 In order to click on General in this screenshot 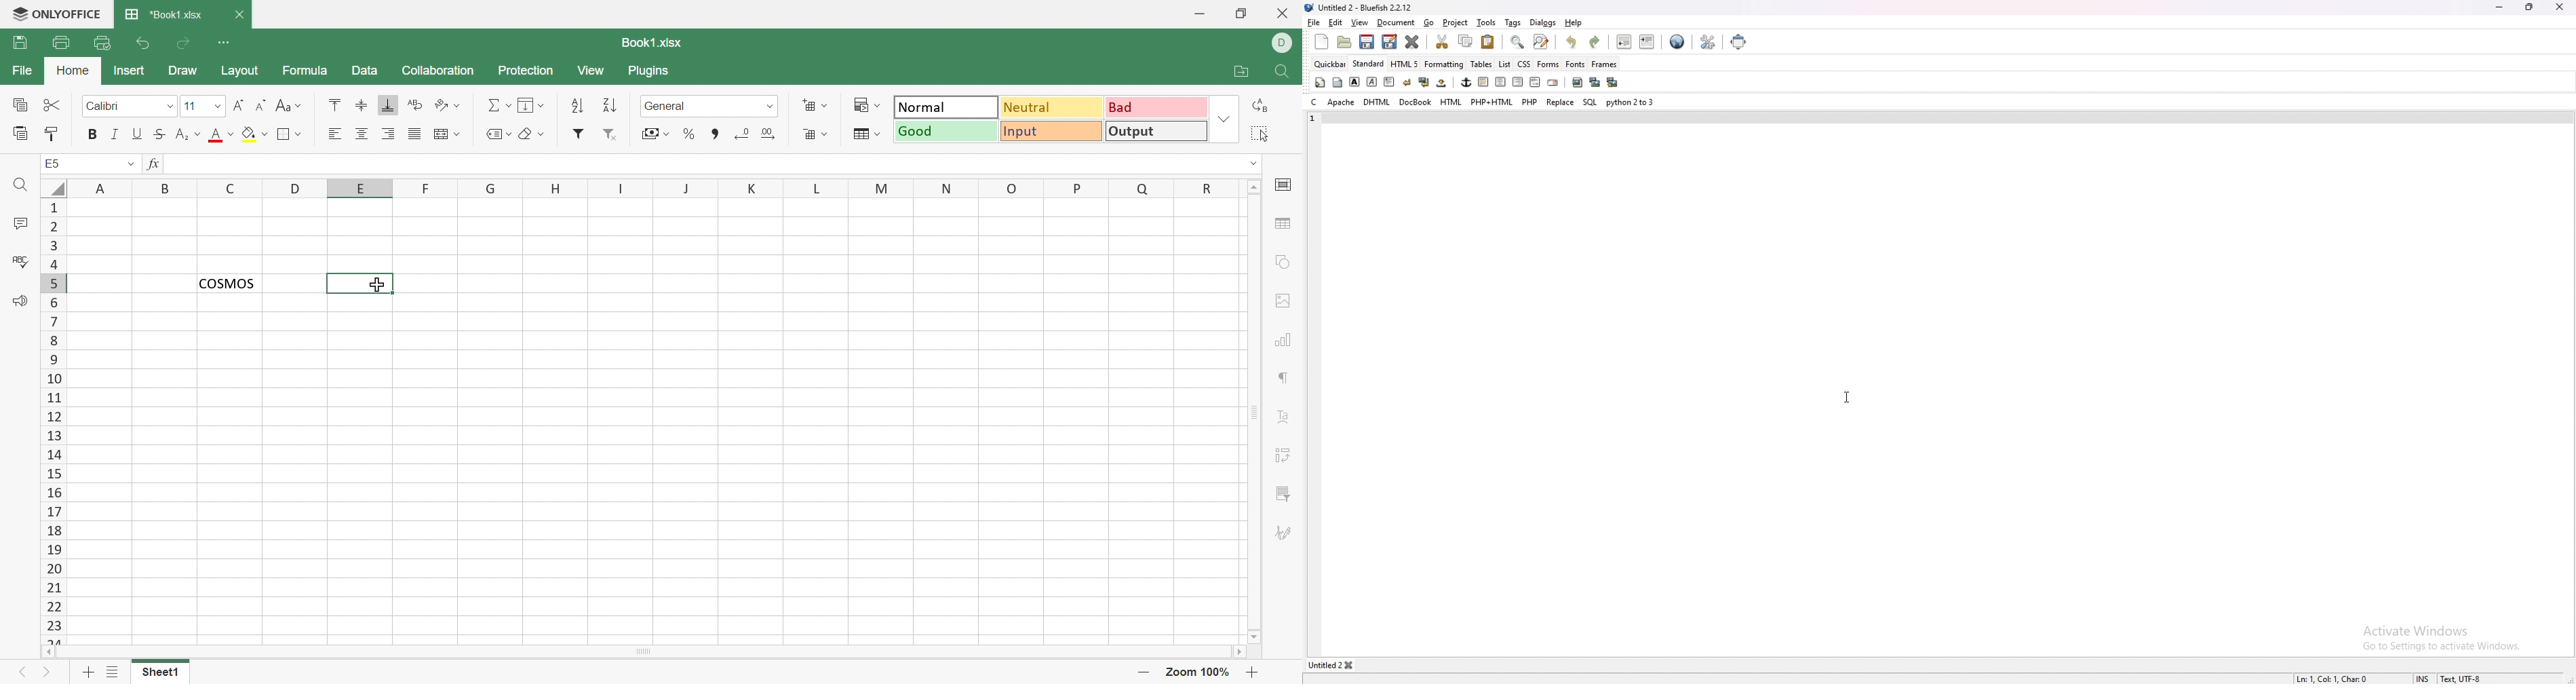, I will do `click(697, 106)`.